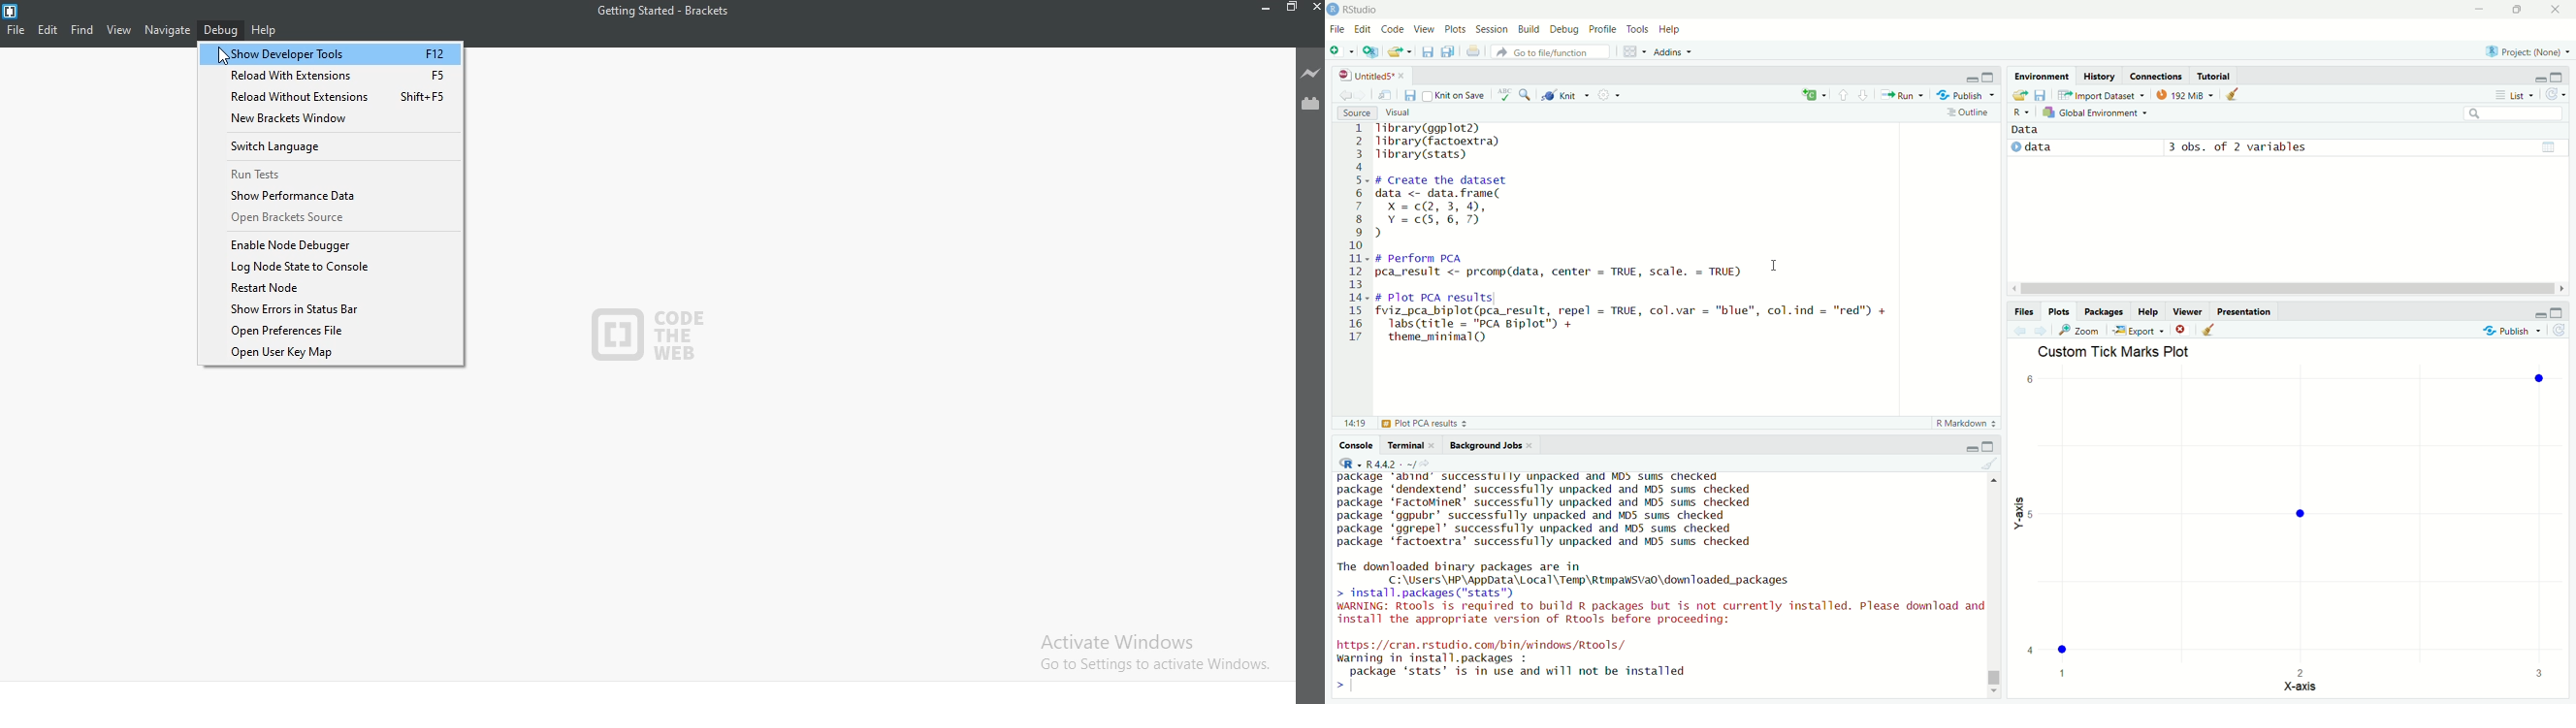 The image size is (2576, 728). Describe the element at coordinates (1364, 30) in the screenshot. I see `Edit` at that location.